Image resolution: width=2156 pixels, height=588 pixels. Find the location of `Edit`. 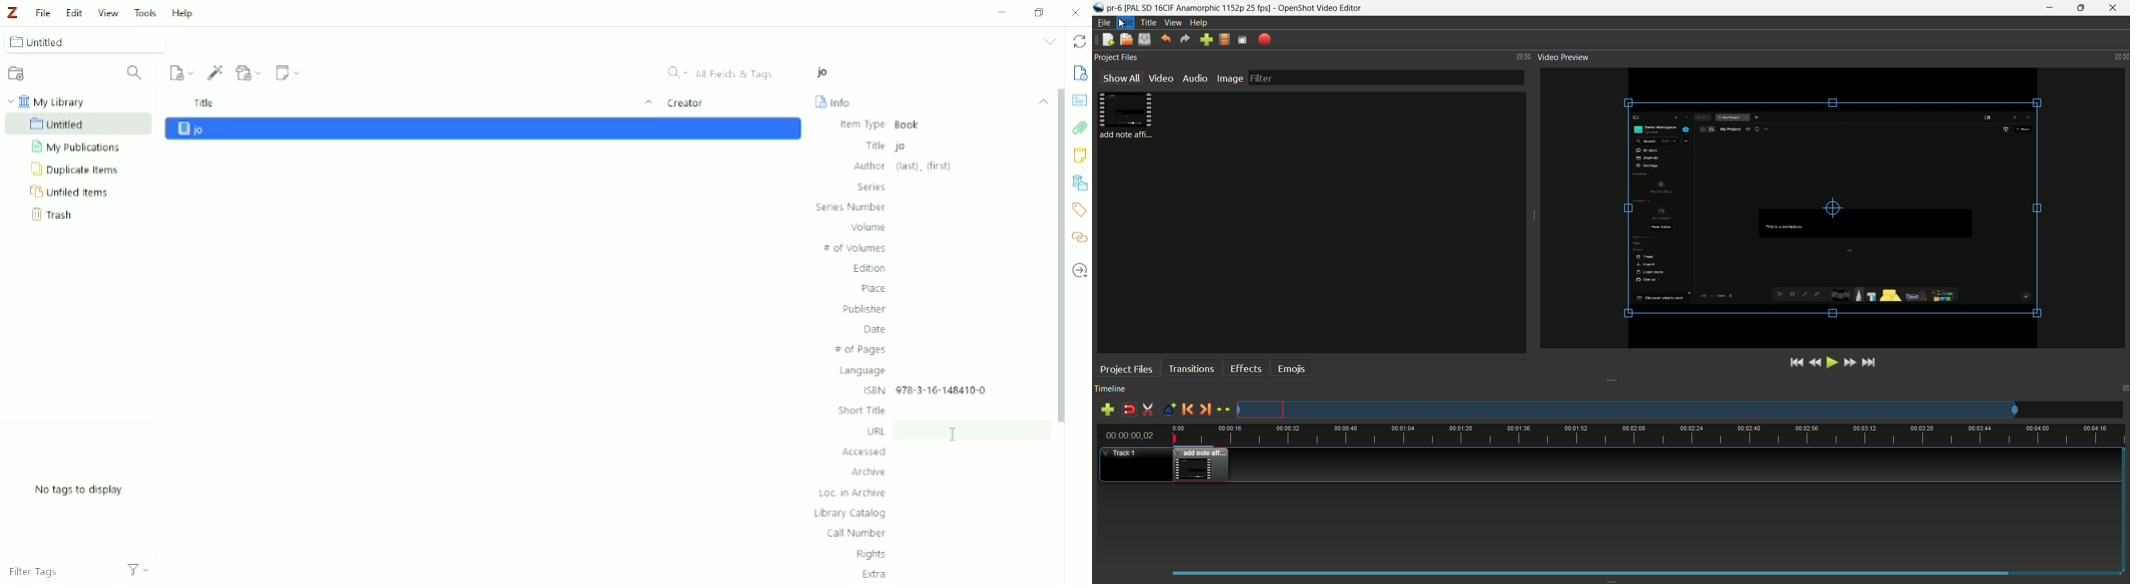

Edit is located at coordinates (75, 12).